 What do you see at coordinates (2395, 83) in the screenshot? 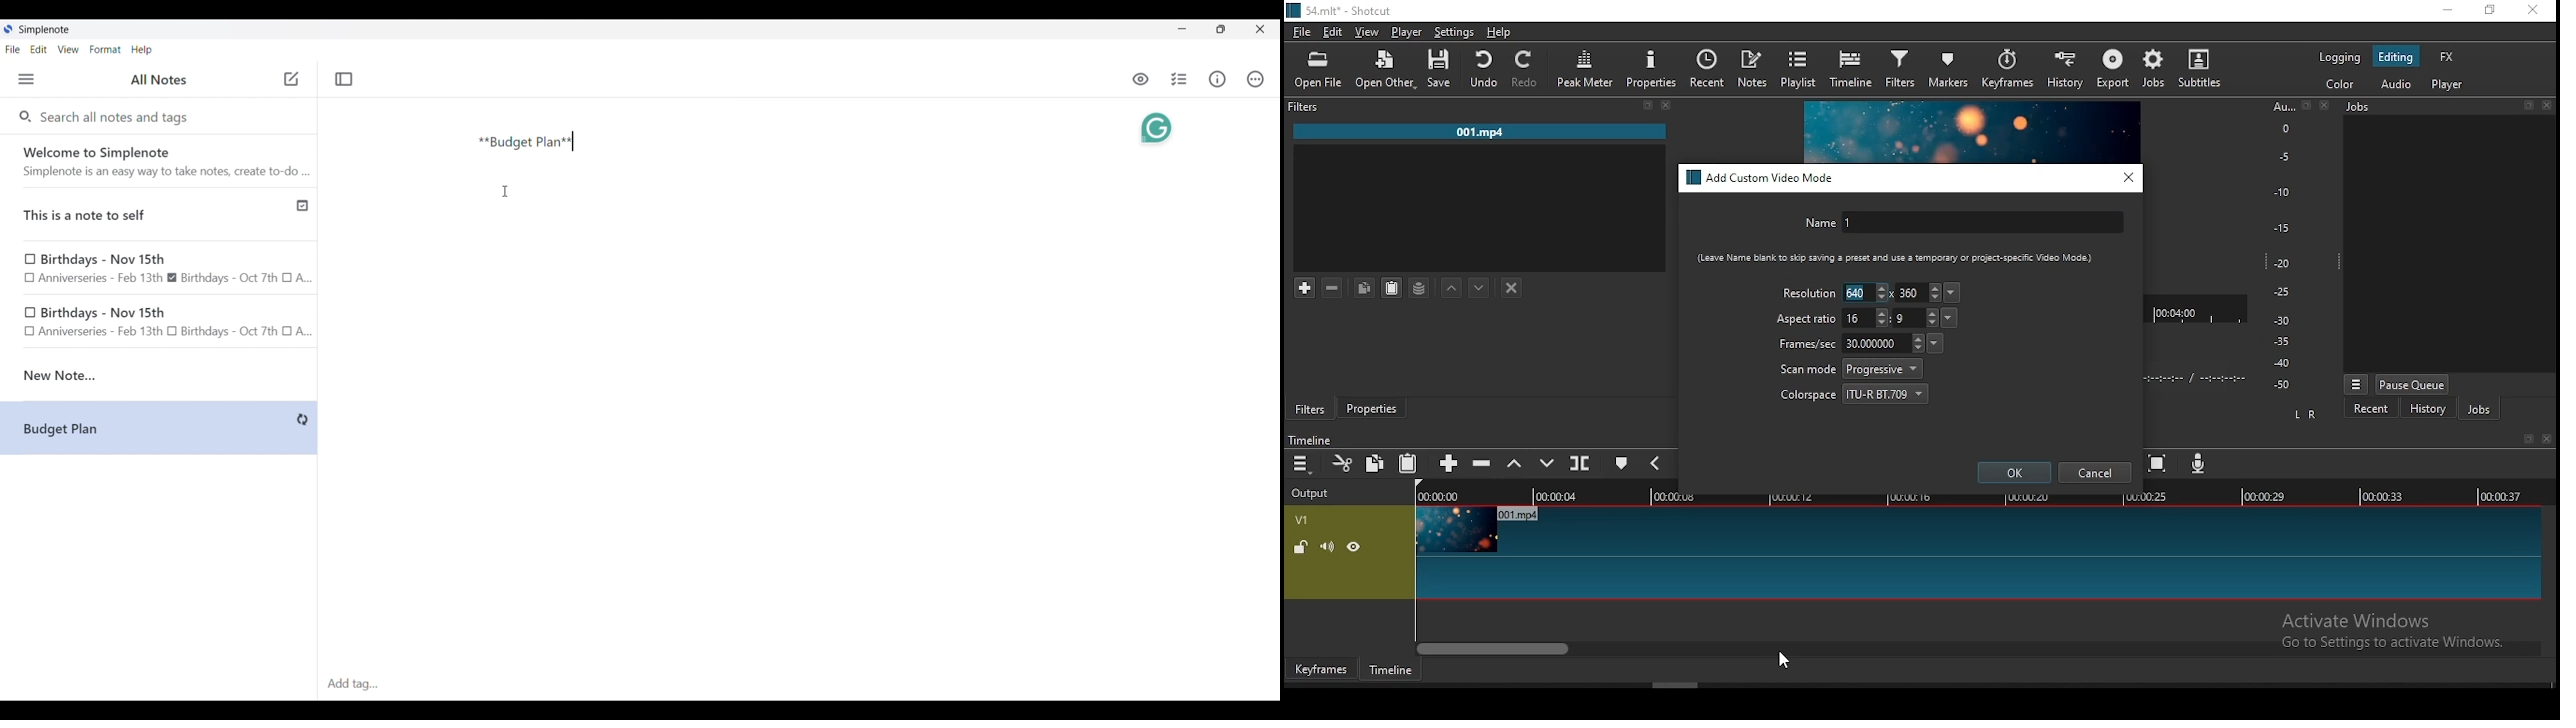
I see `audio` at bounding box center [2395, 83].